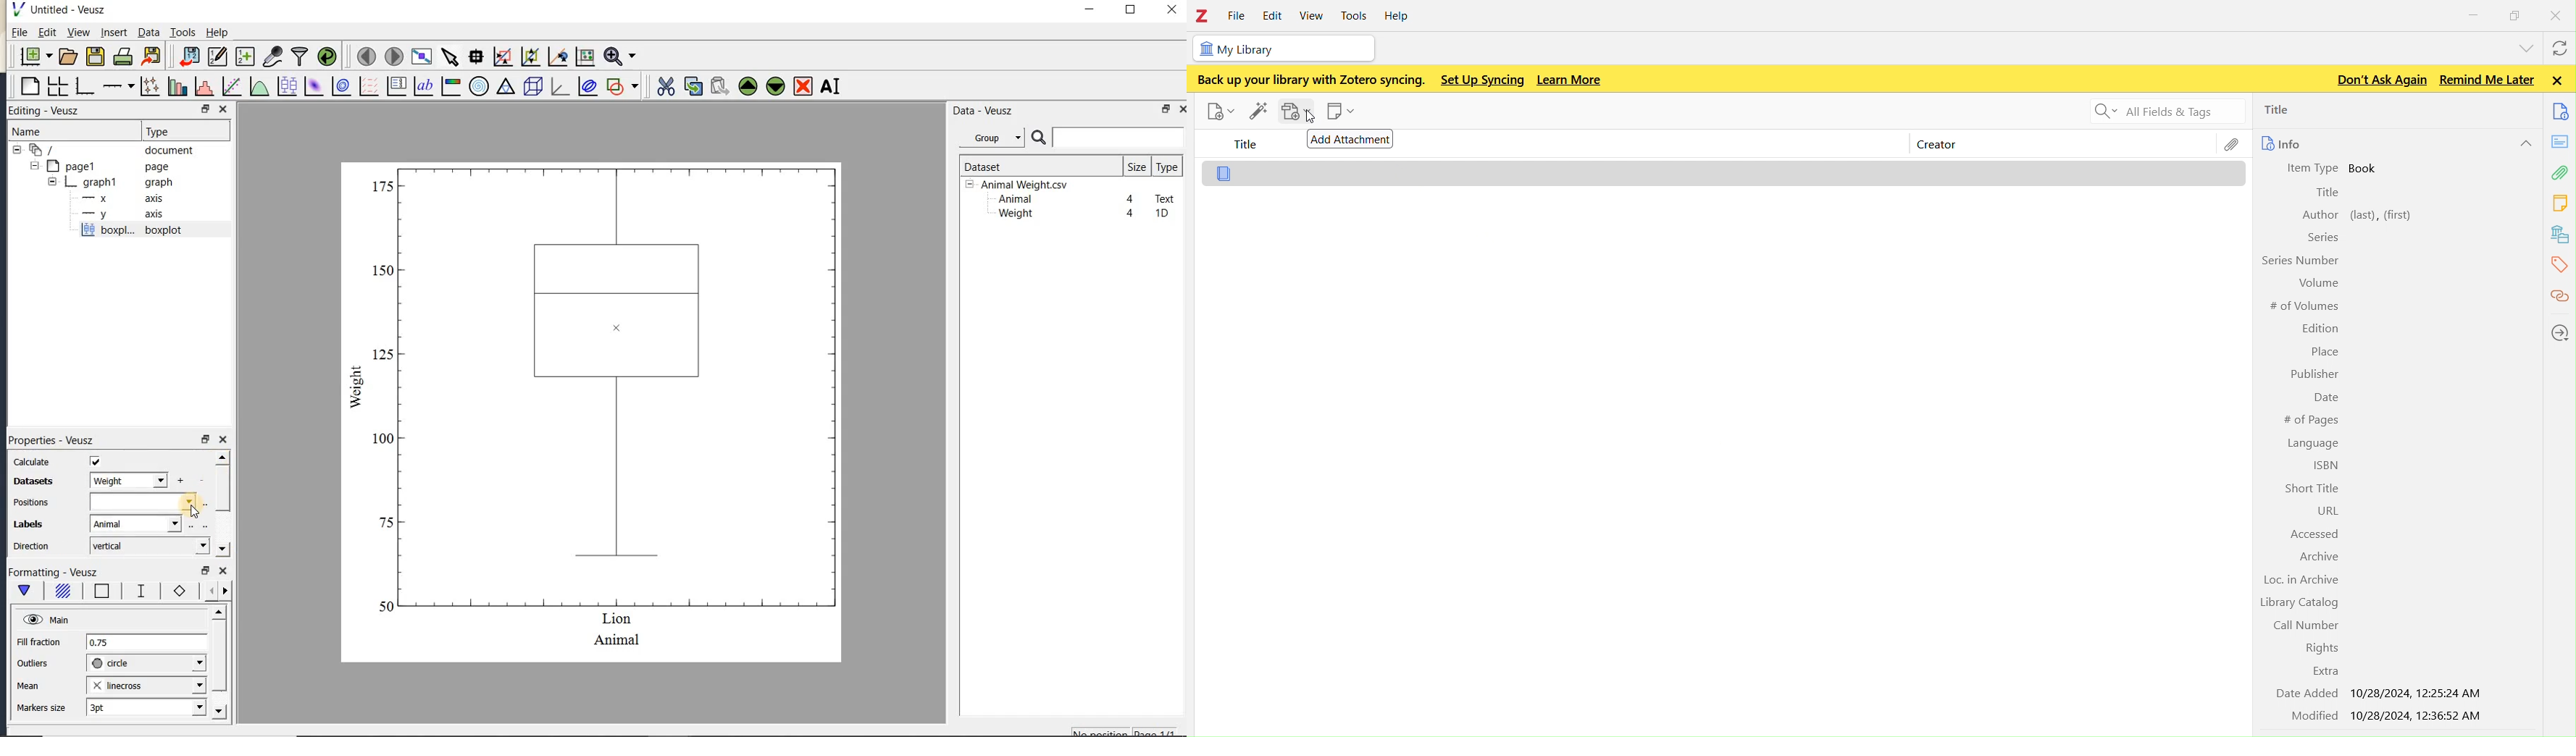  What do you see at coordinates (558, 86) in the screenshot?
I see `3d graph` at bounding box center [558, 86].